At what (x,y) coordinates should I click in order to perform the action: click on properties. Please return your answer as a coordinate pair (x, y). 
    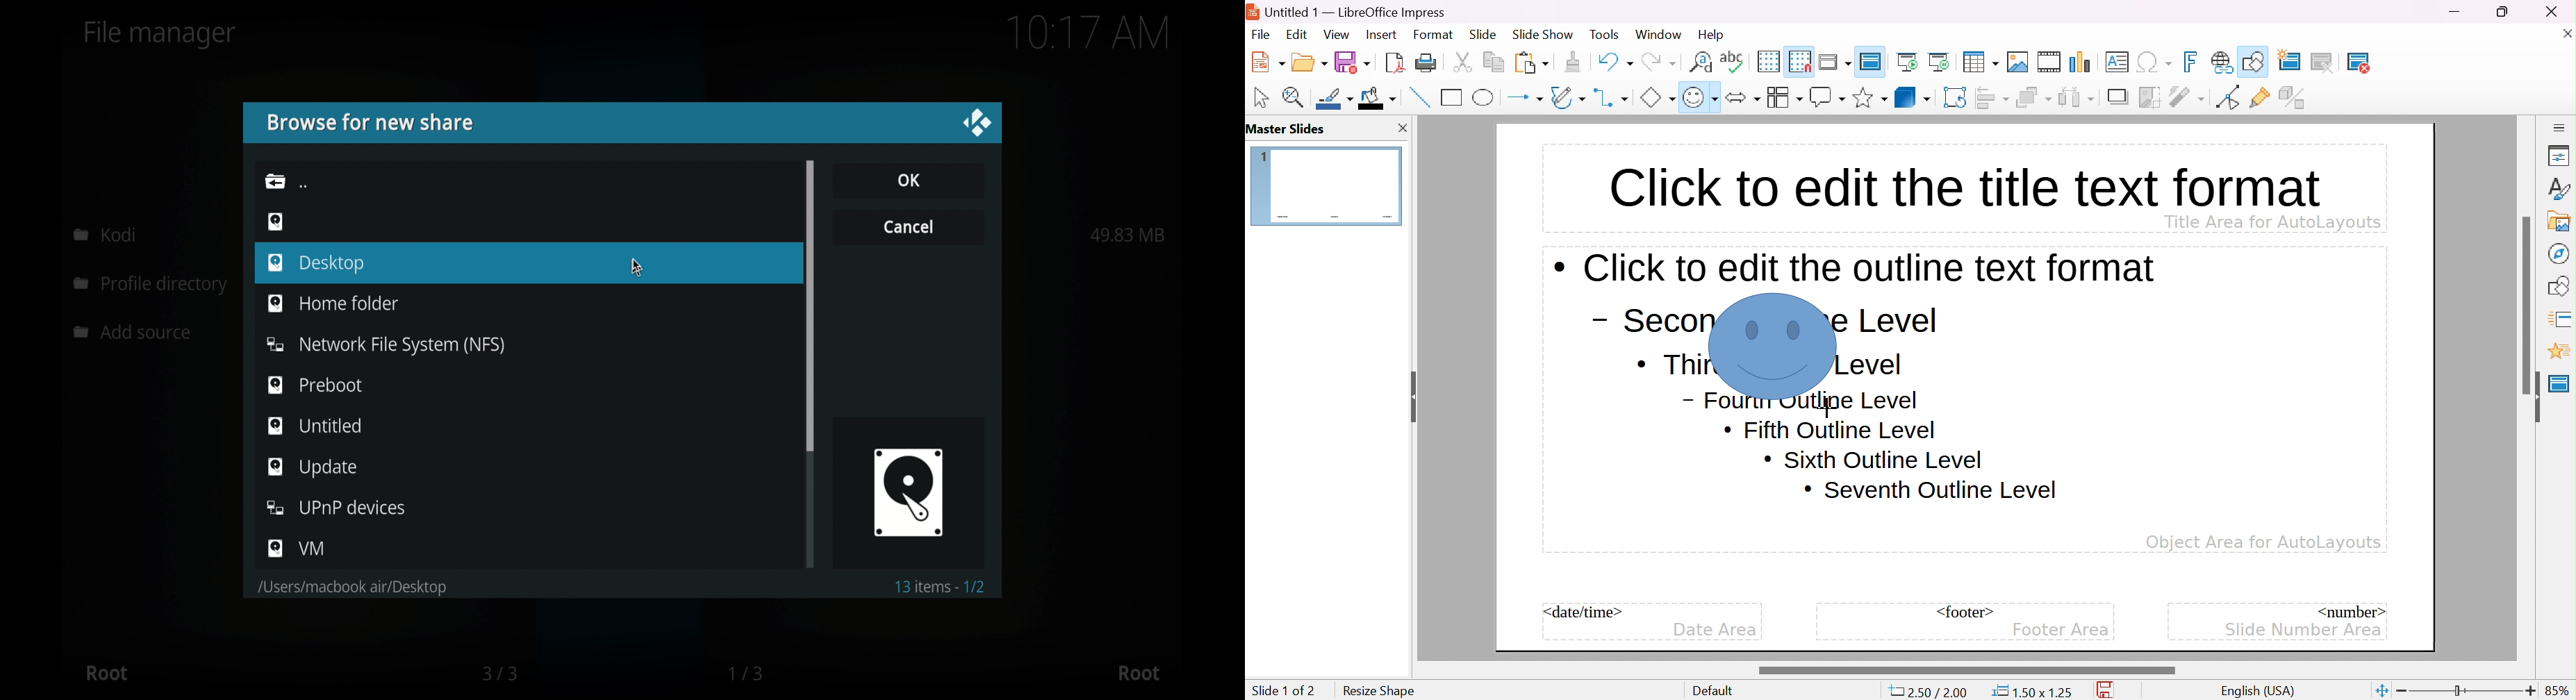
    Looking at the image, I should click on (2559, 157).